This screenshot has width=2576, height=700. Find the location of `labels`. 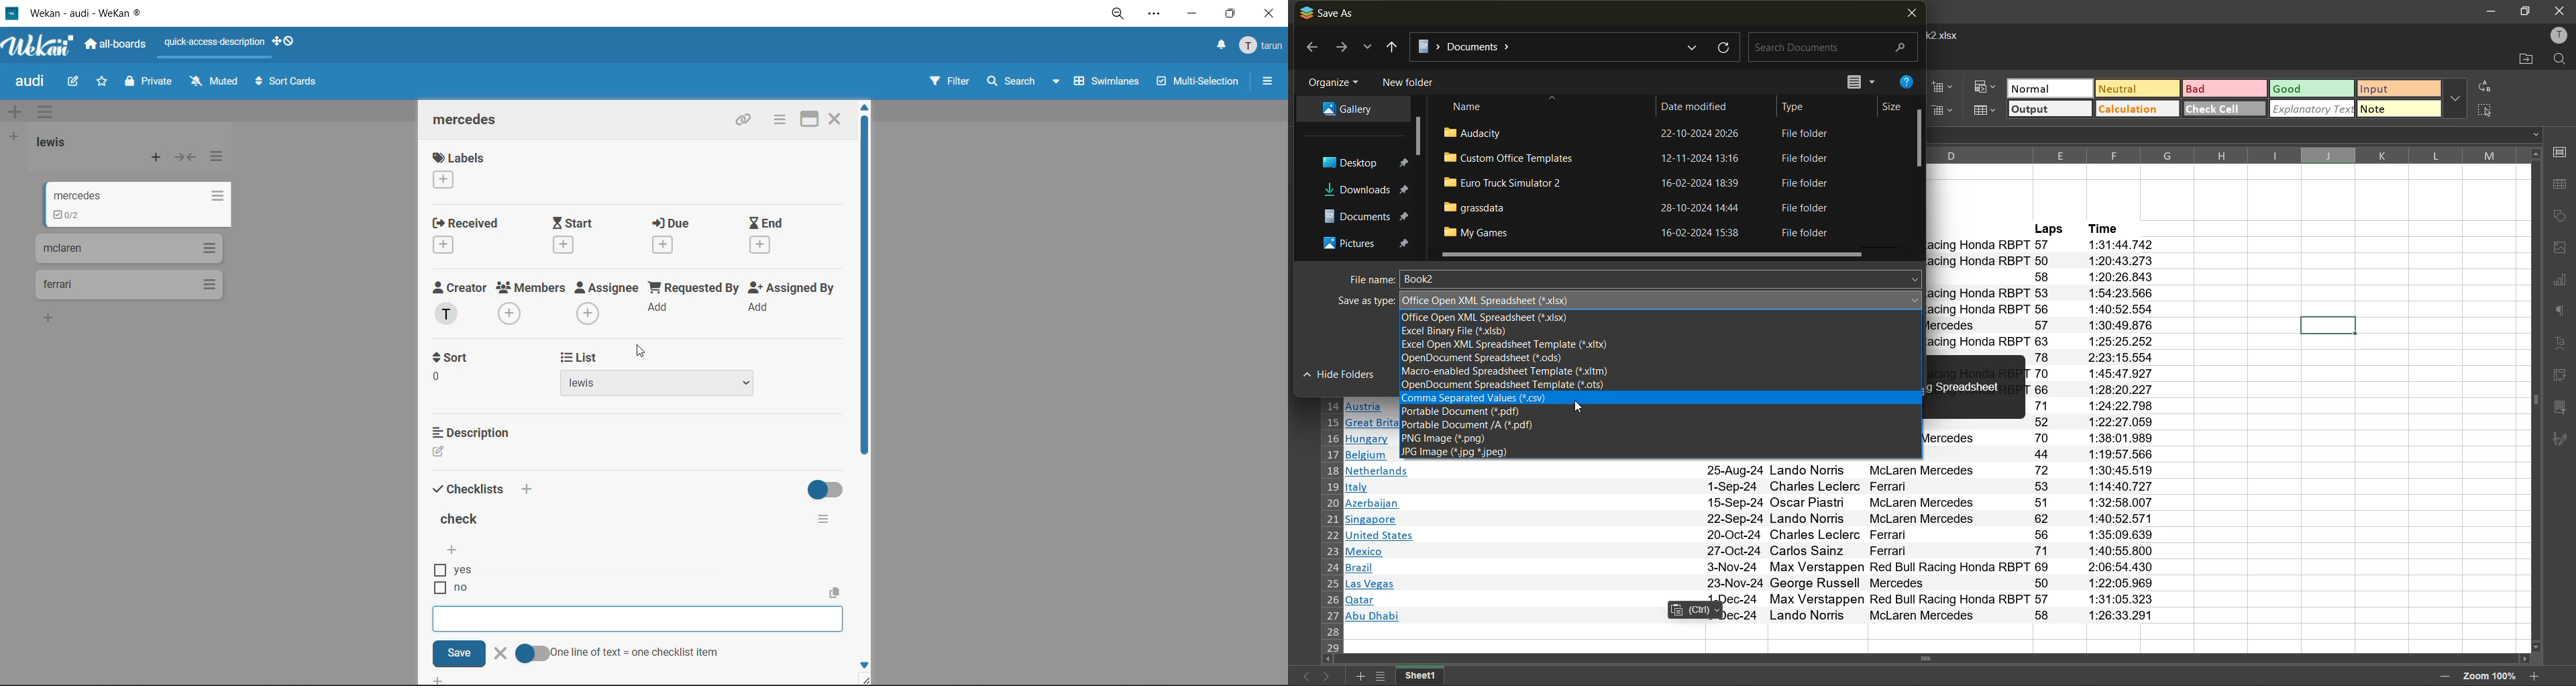

labels is located at coordinates (458, 173).